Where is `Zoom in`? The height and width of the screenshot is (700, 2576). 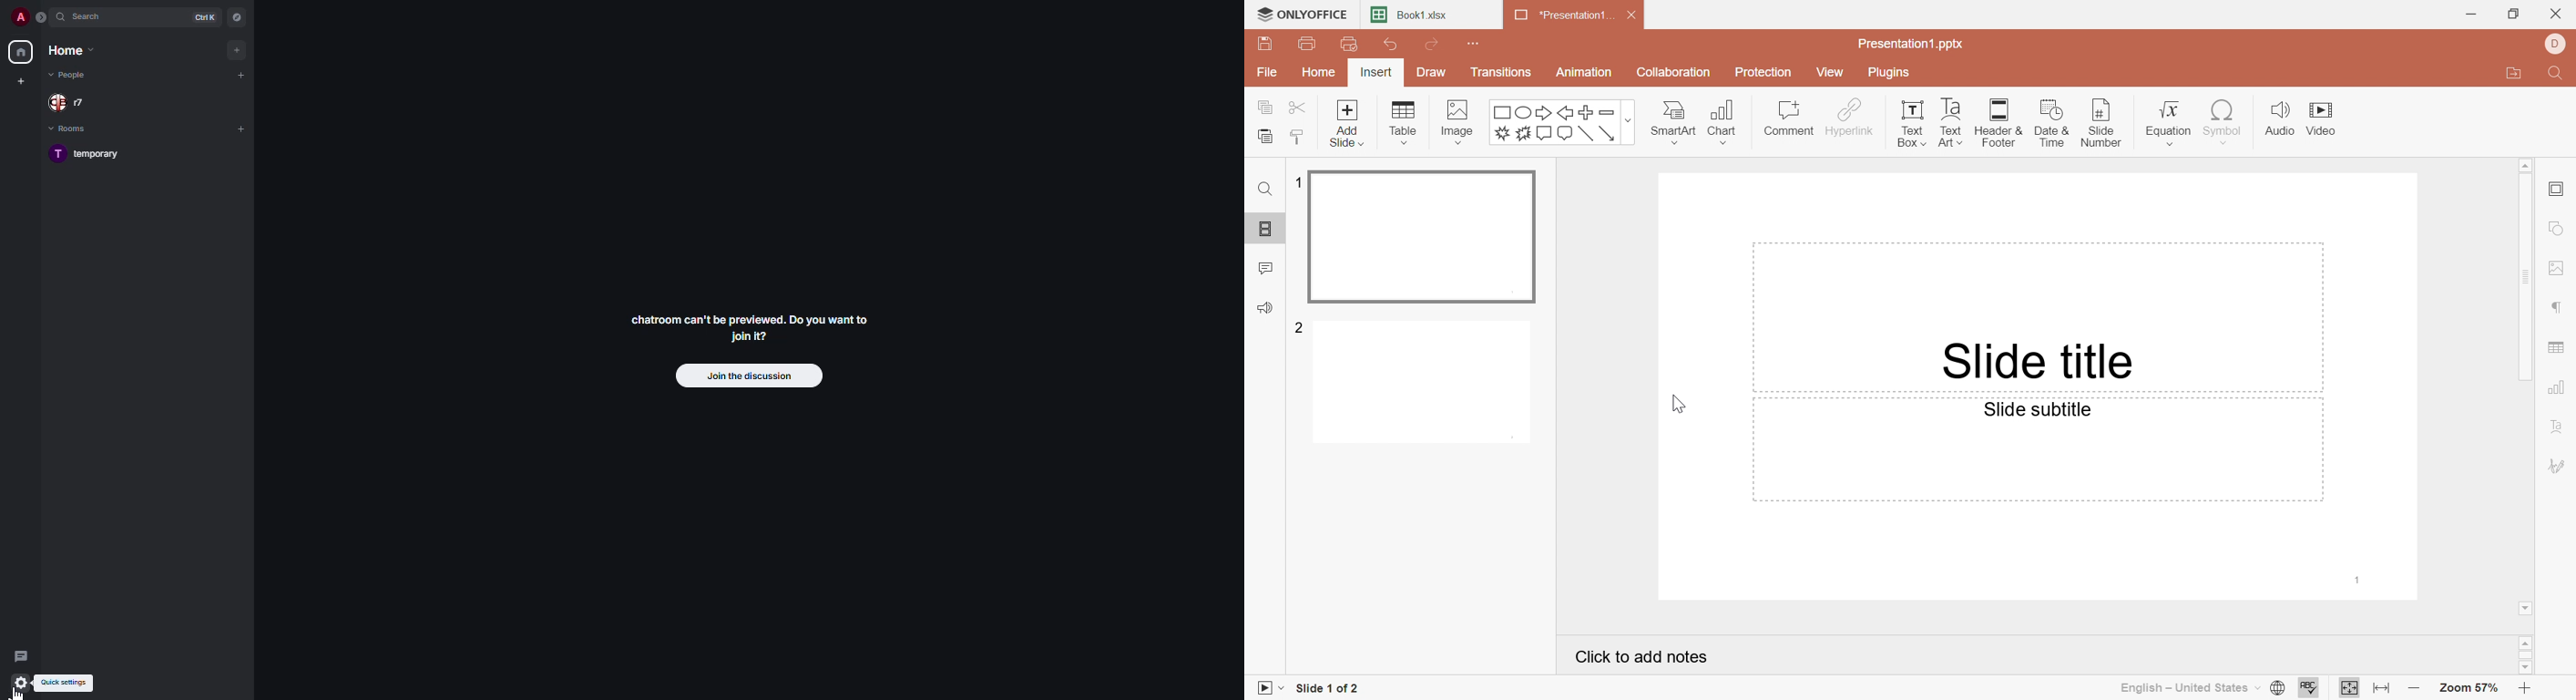
Zoom in is located at coordinates (2530, 688).